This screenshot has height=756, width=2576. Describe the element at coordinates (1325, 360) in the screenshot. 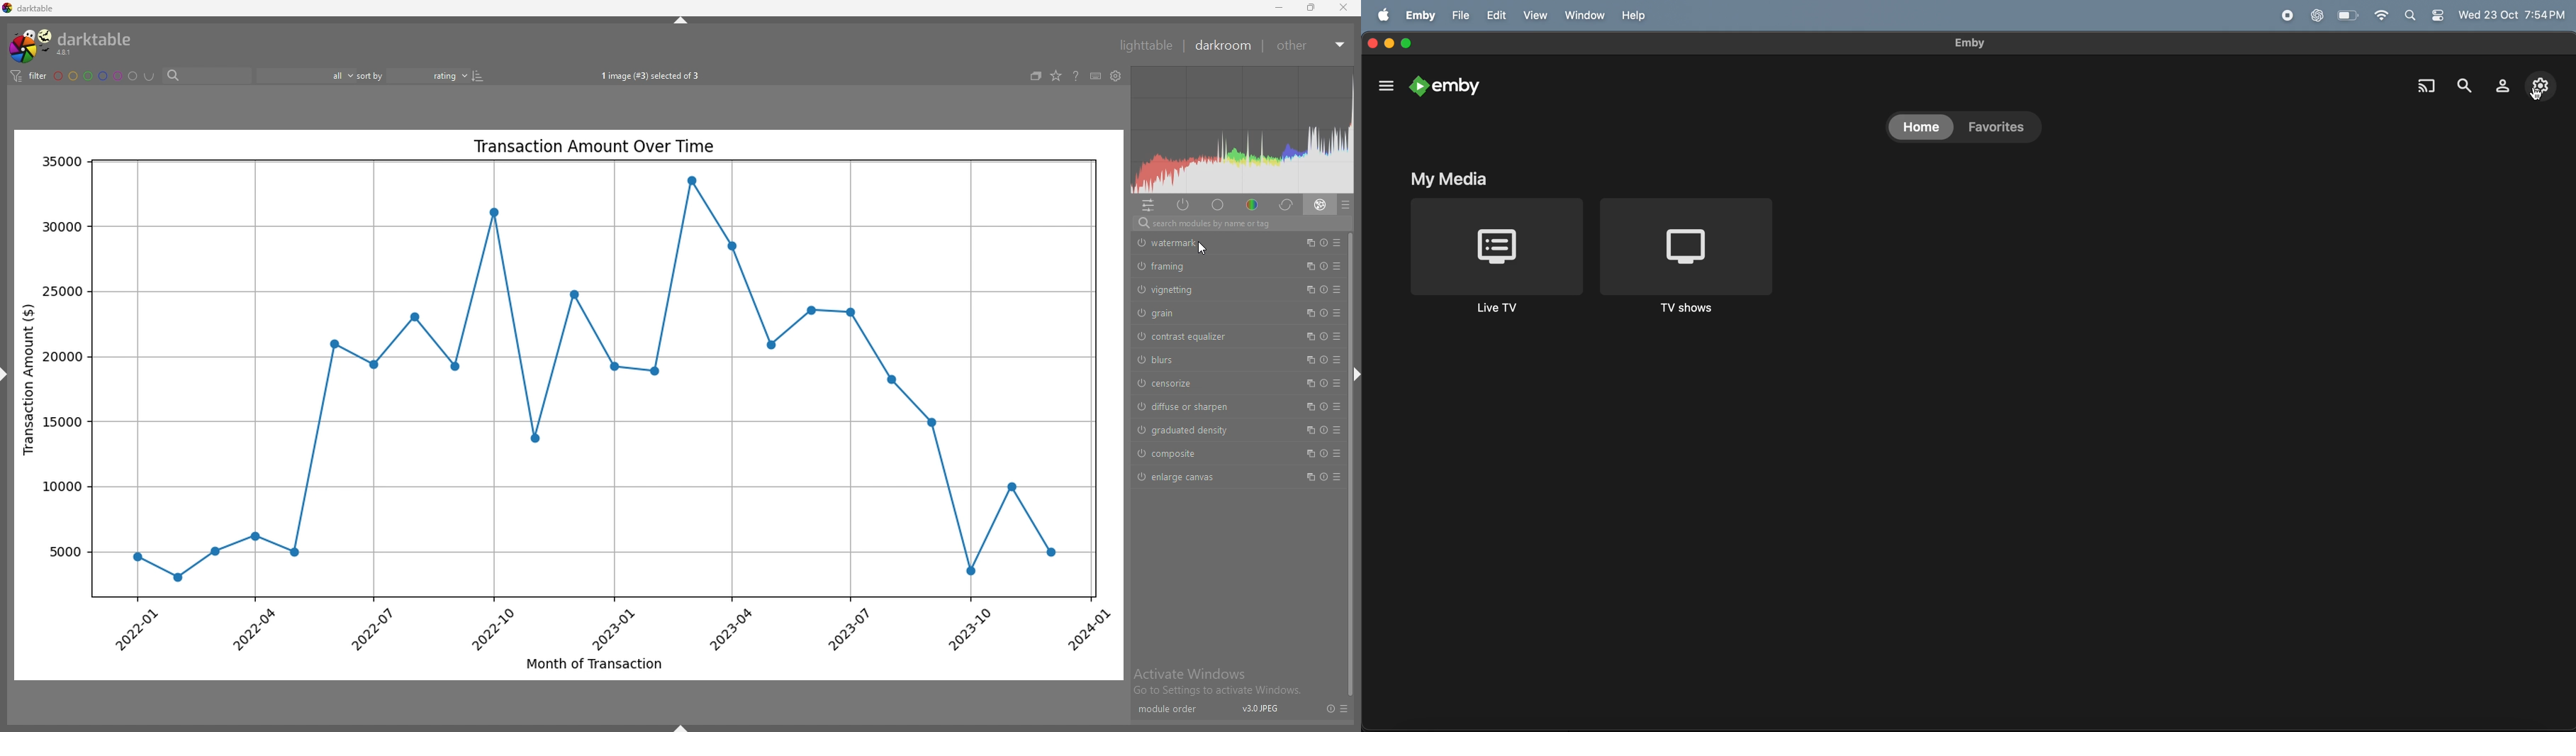

I see `reset` at that location.